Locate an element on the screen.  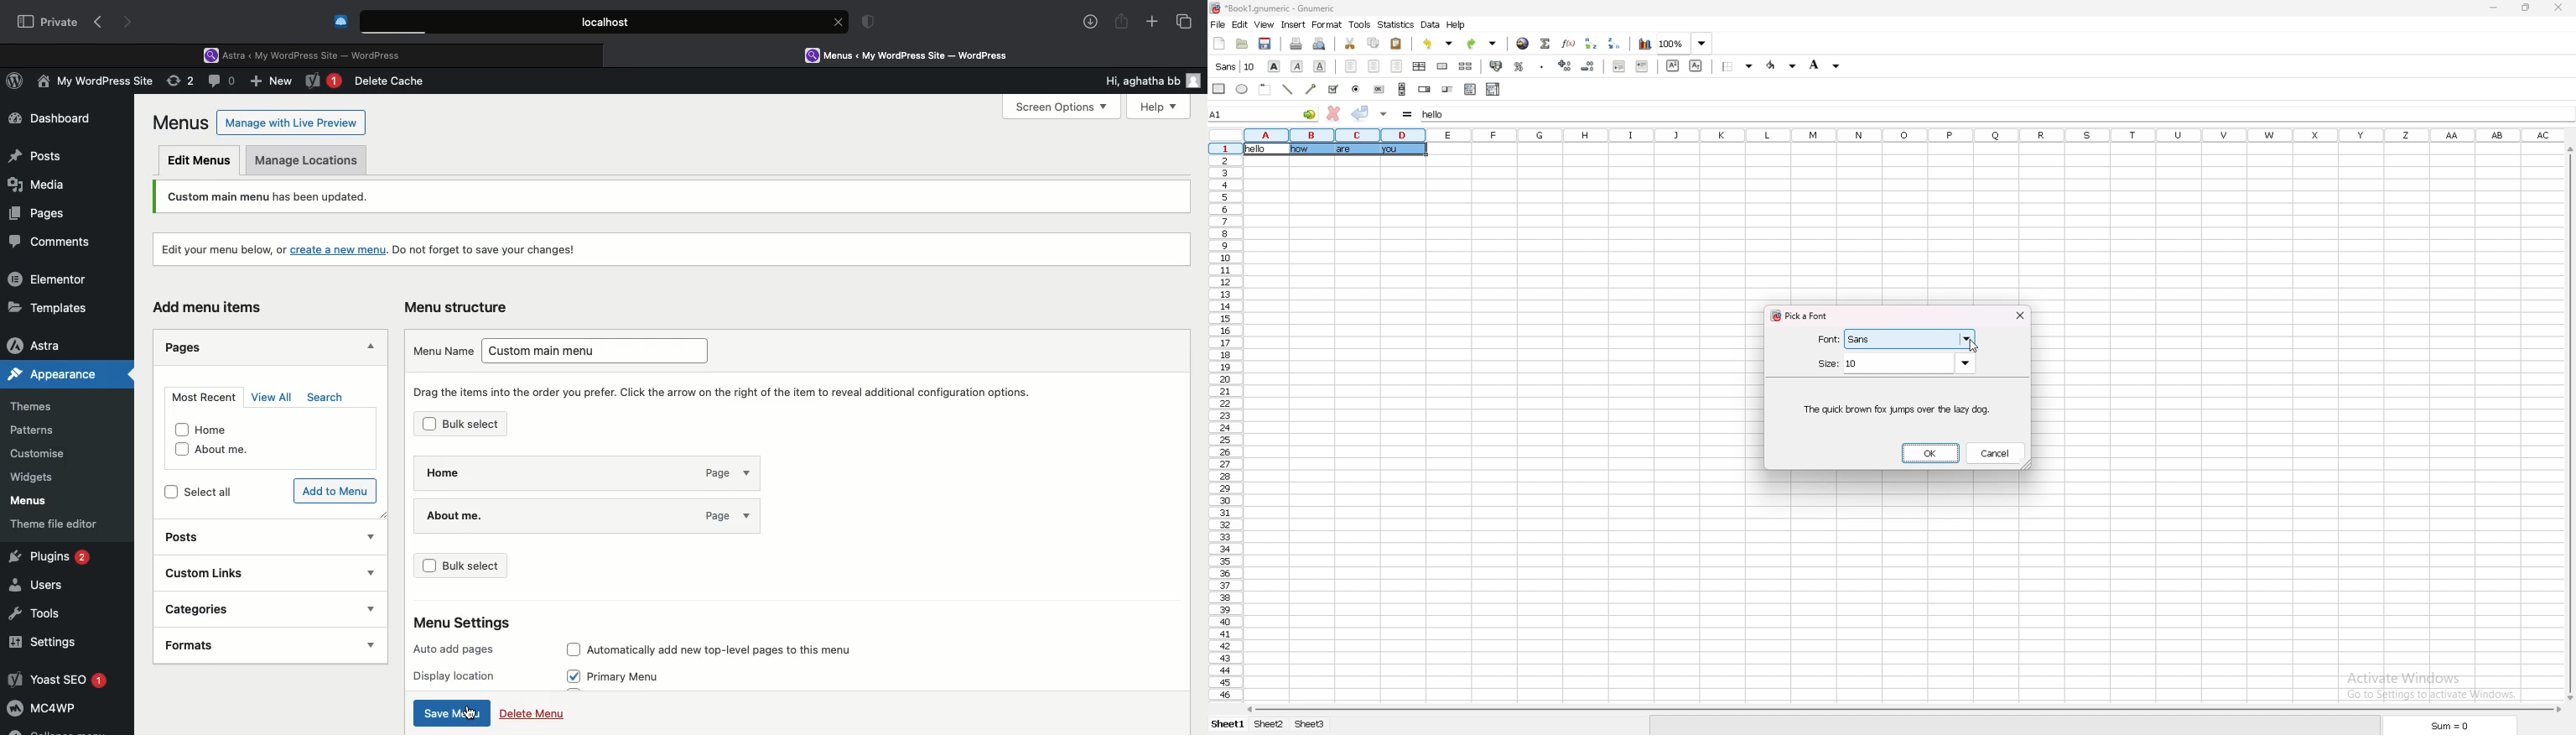
Do not forget to save your changes! is located at coordinates (489, 246).